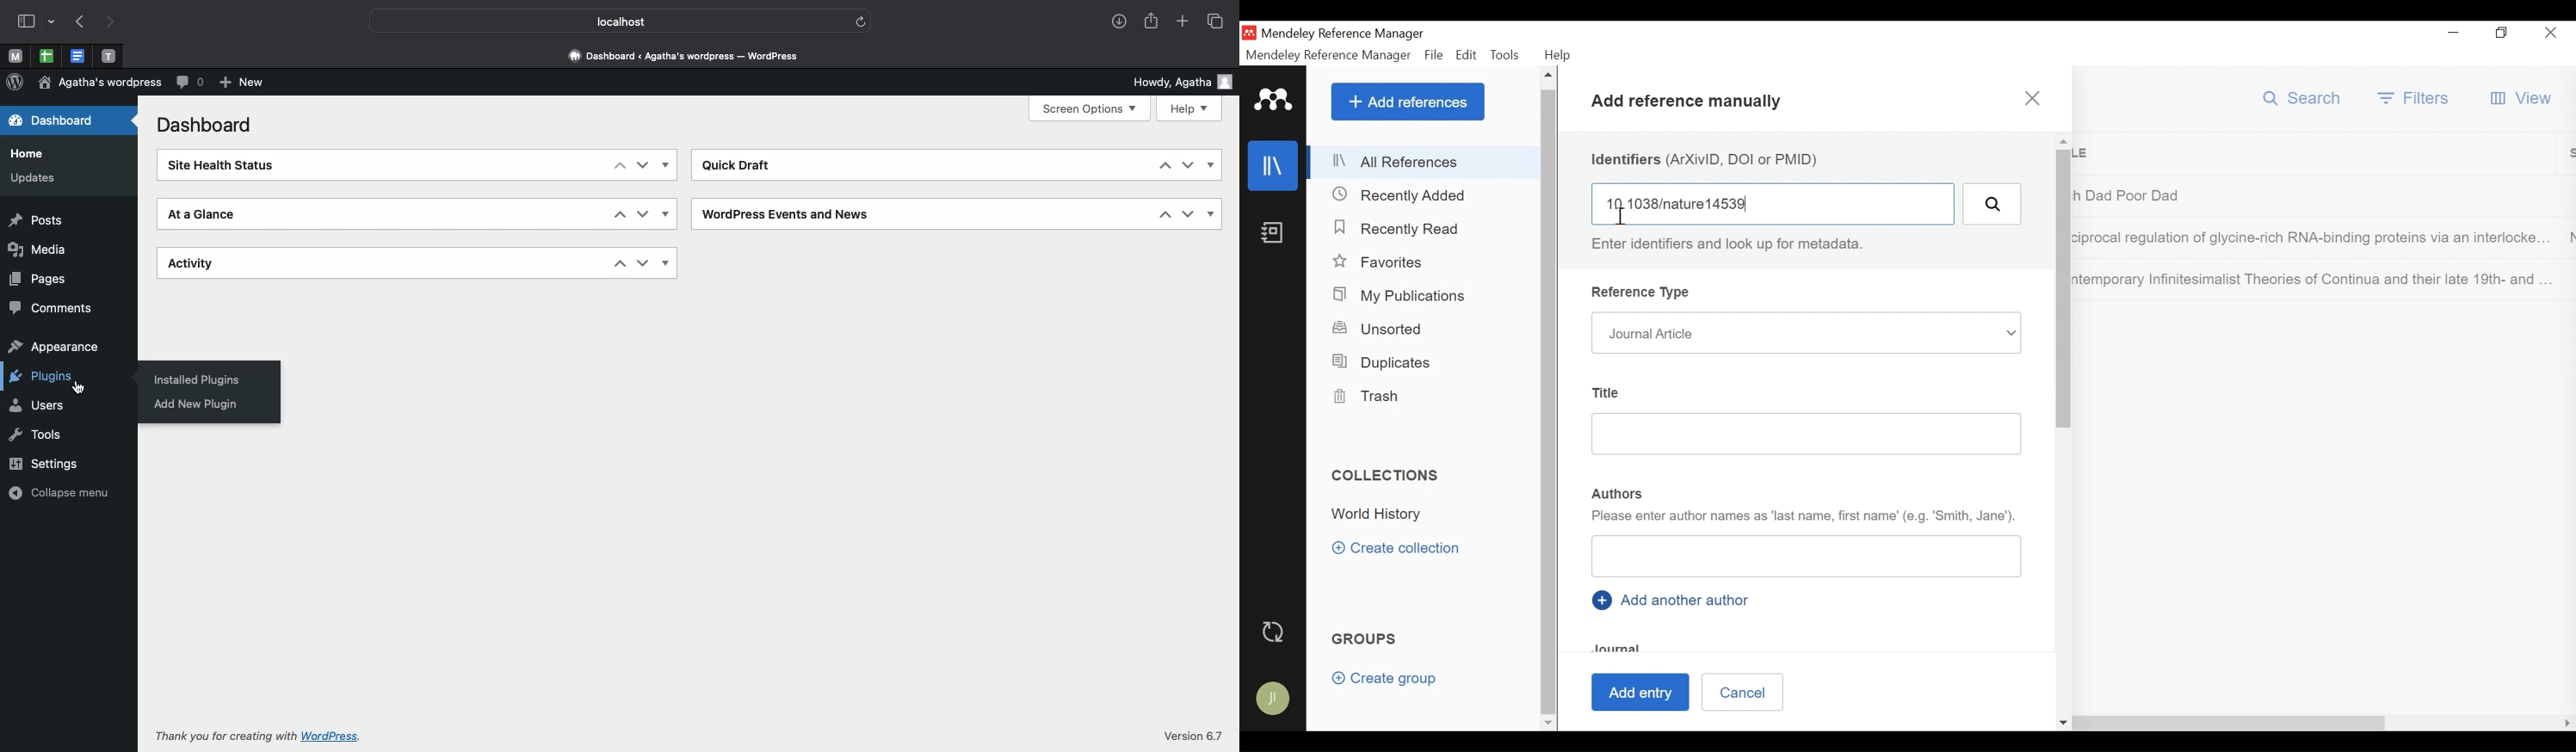 The width and height of the screenshot is (2576, 756). Describe the element at coordinates (1384, 363) in the screenshot. I see `Duplicates` at that location.